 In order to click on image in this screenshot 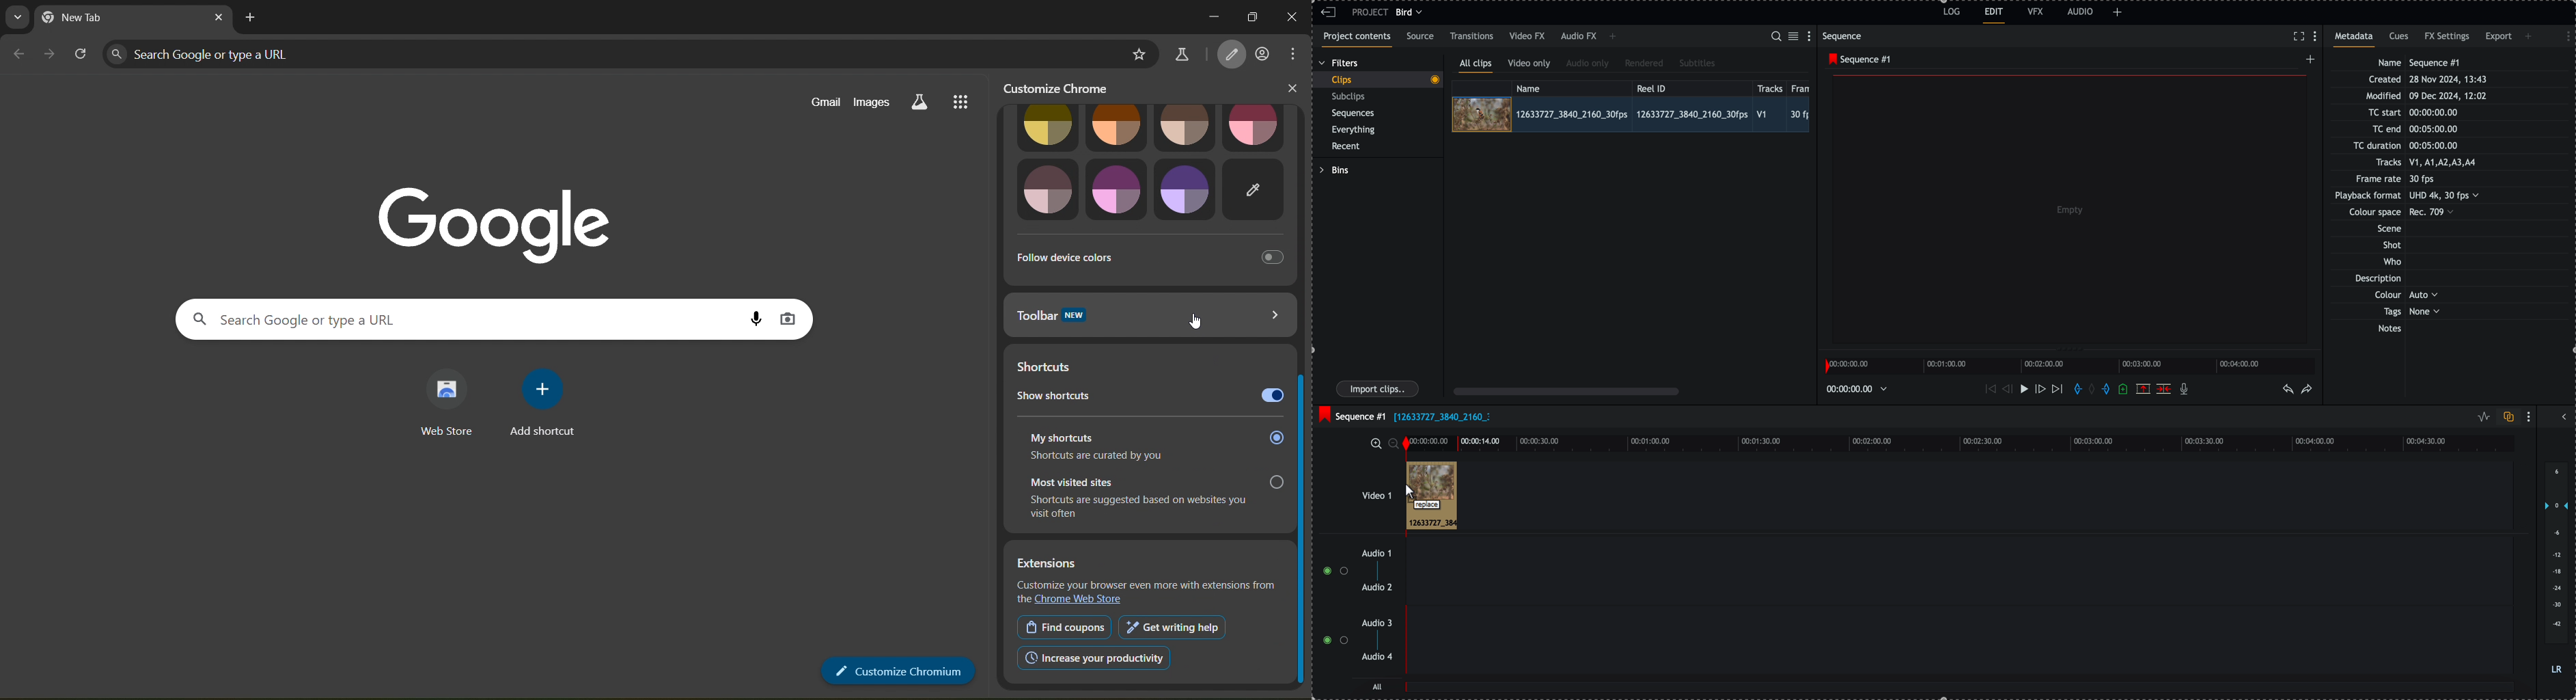, I will do `click(1117, 191)`.